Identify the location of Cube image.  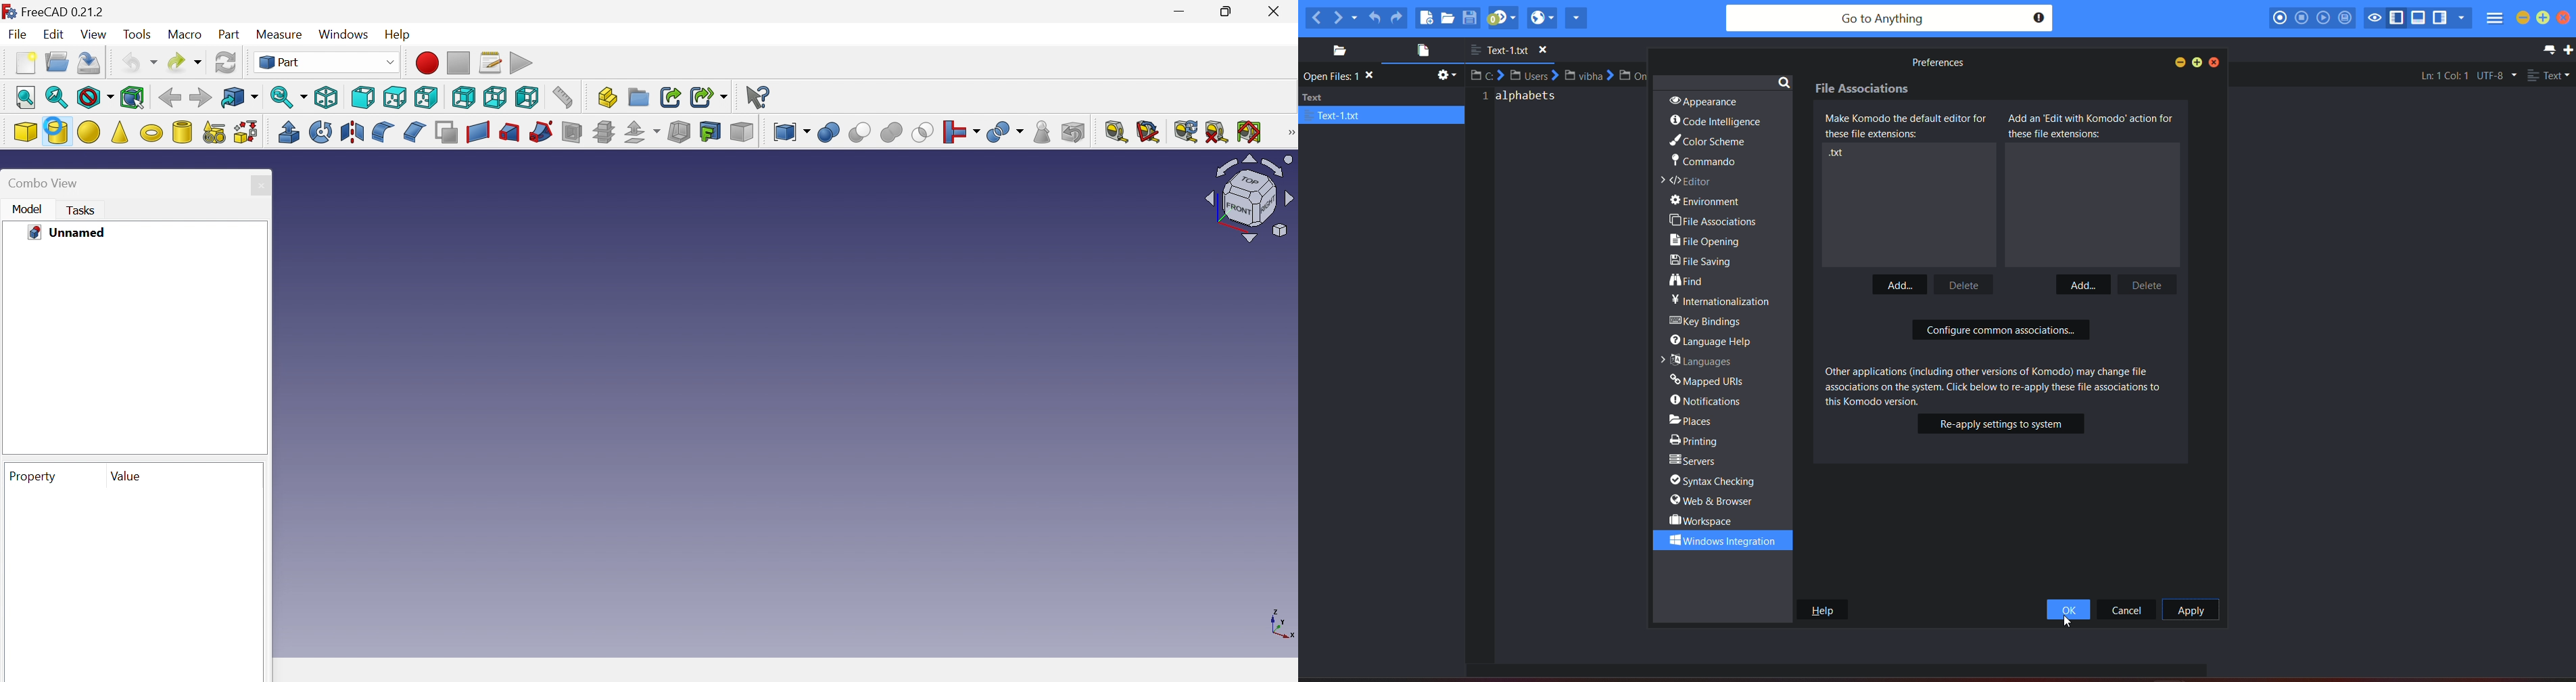
(1251, 198).